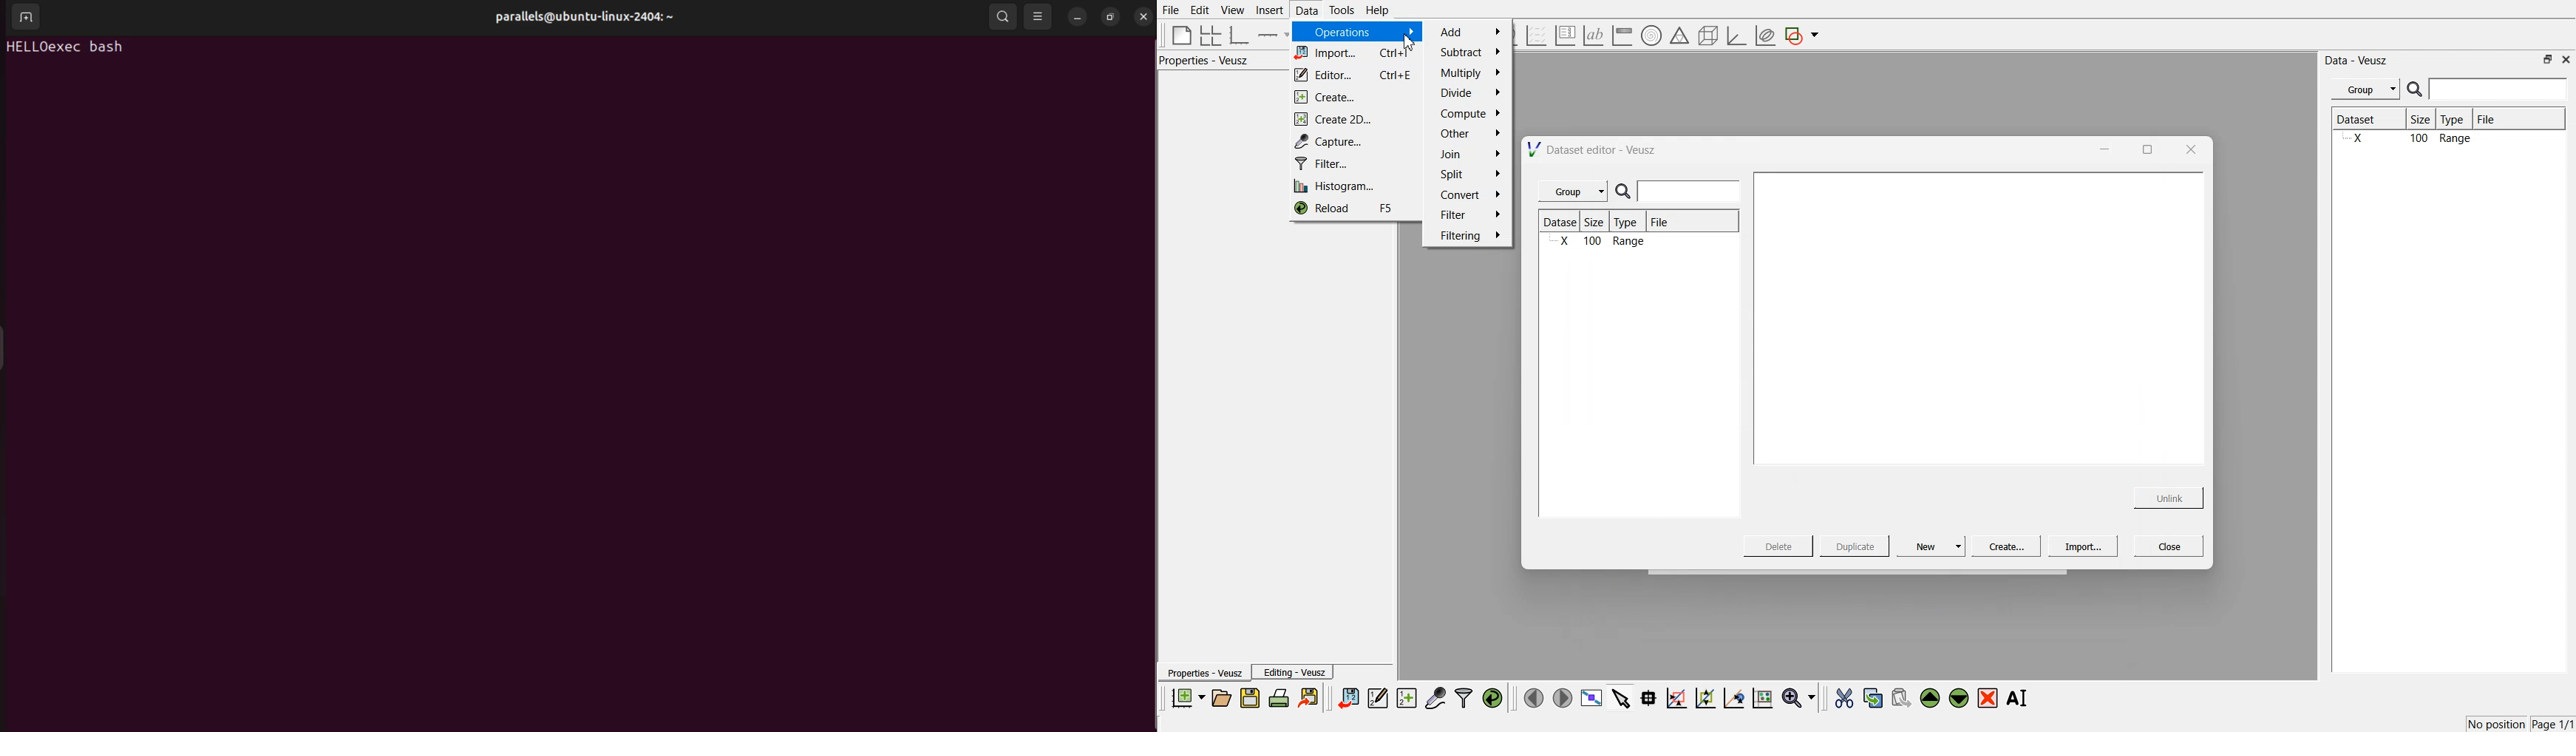 This screenshot has height=756, width=2576. Describe the element at coordinates (1208, 35) in the screenshot. I see `arrange graphs` at that location.